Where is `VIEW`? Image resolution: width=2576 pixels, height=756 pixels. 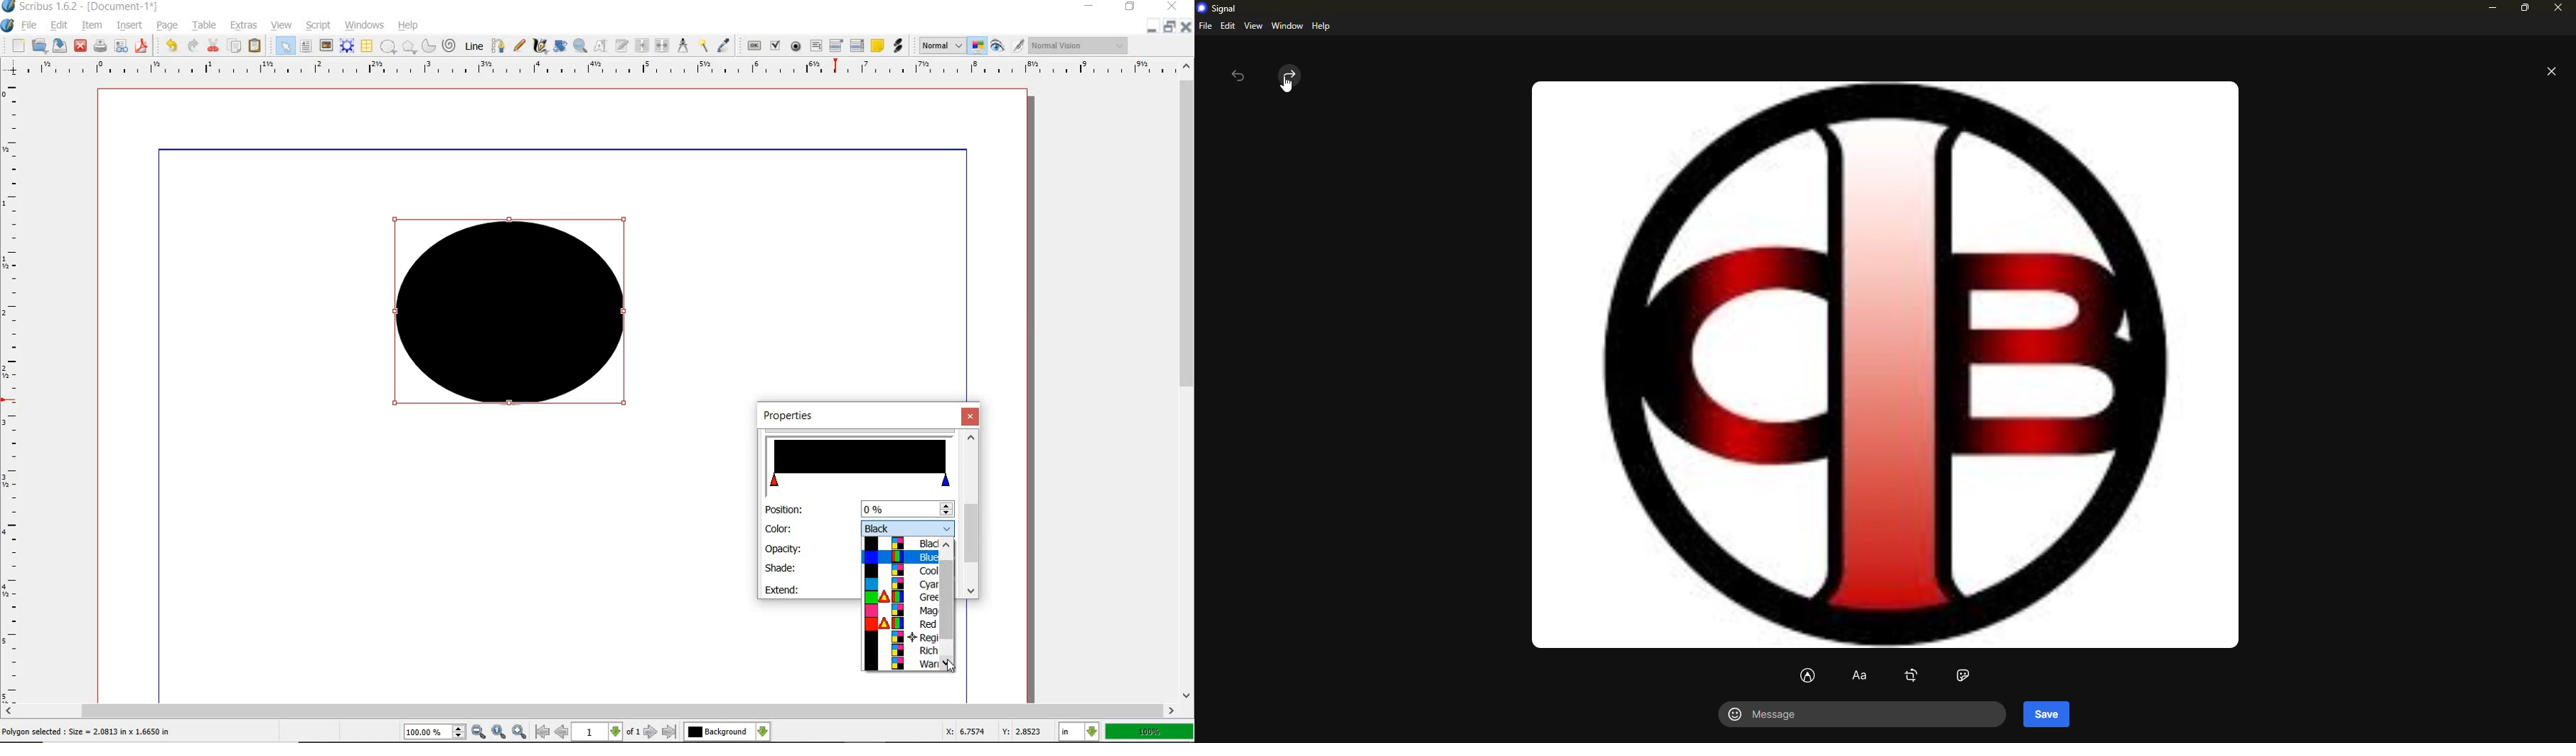
VIEW is located at coordinates (282, 24).